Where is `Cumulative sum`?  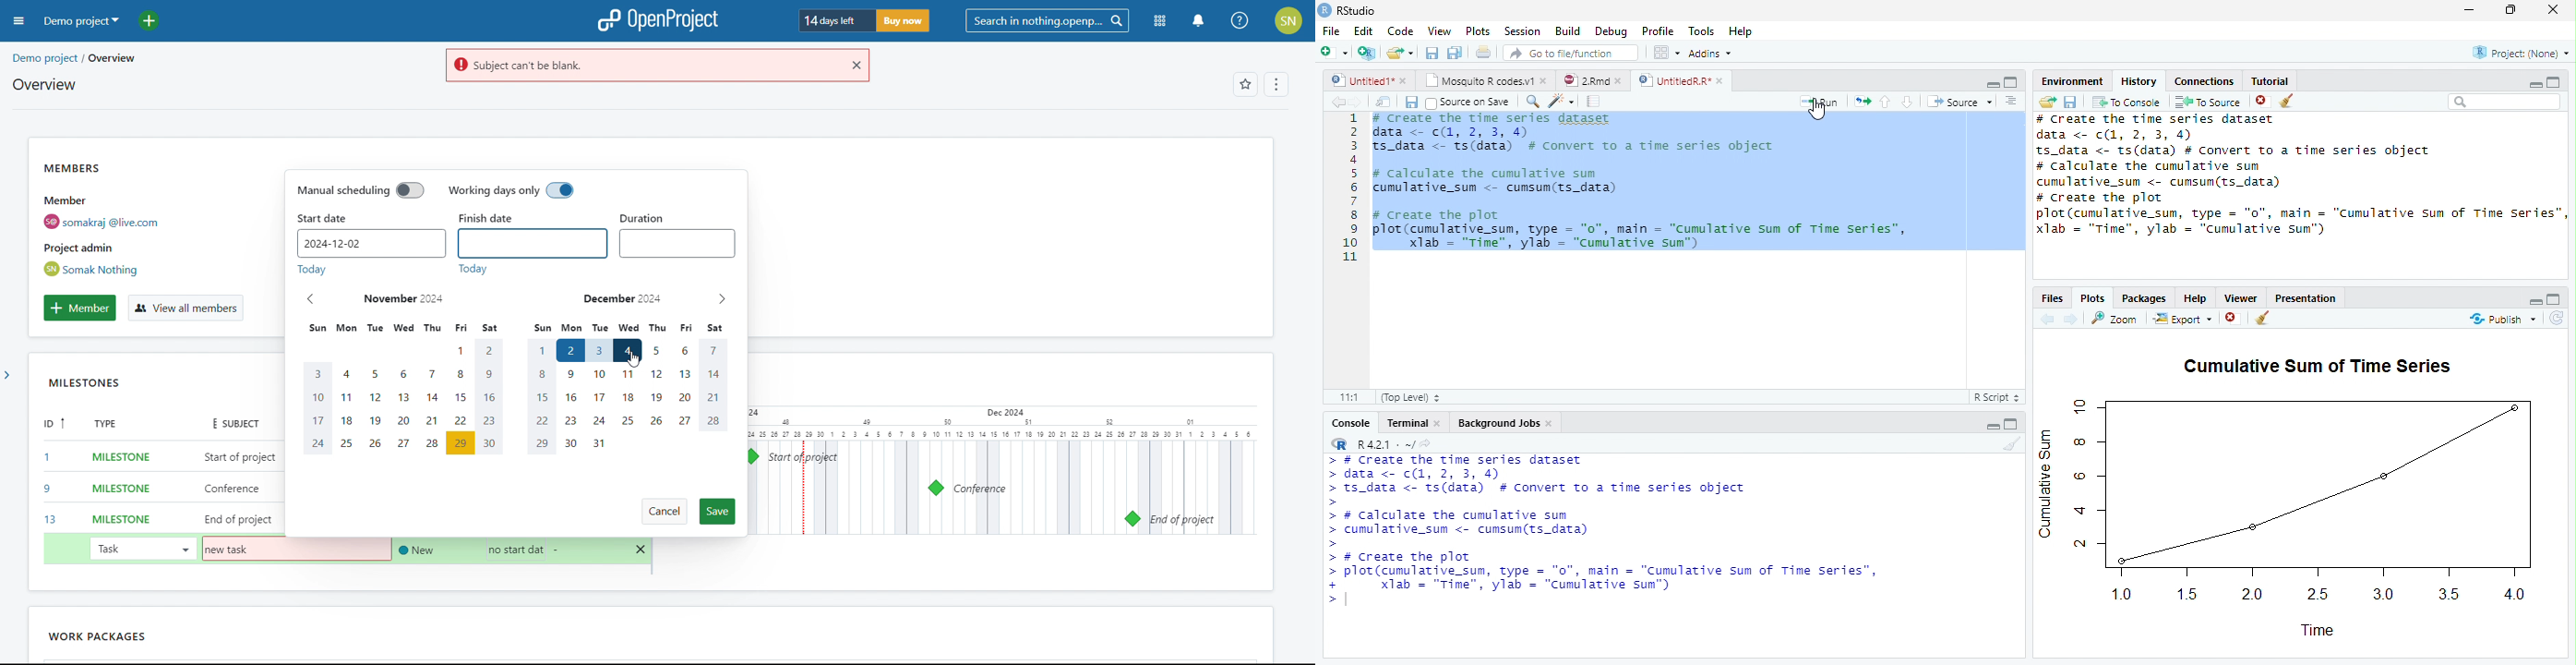 Cumulative sum is located at coordinates (2043, 487).